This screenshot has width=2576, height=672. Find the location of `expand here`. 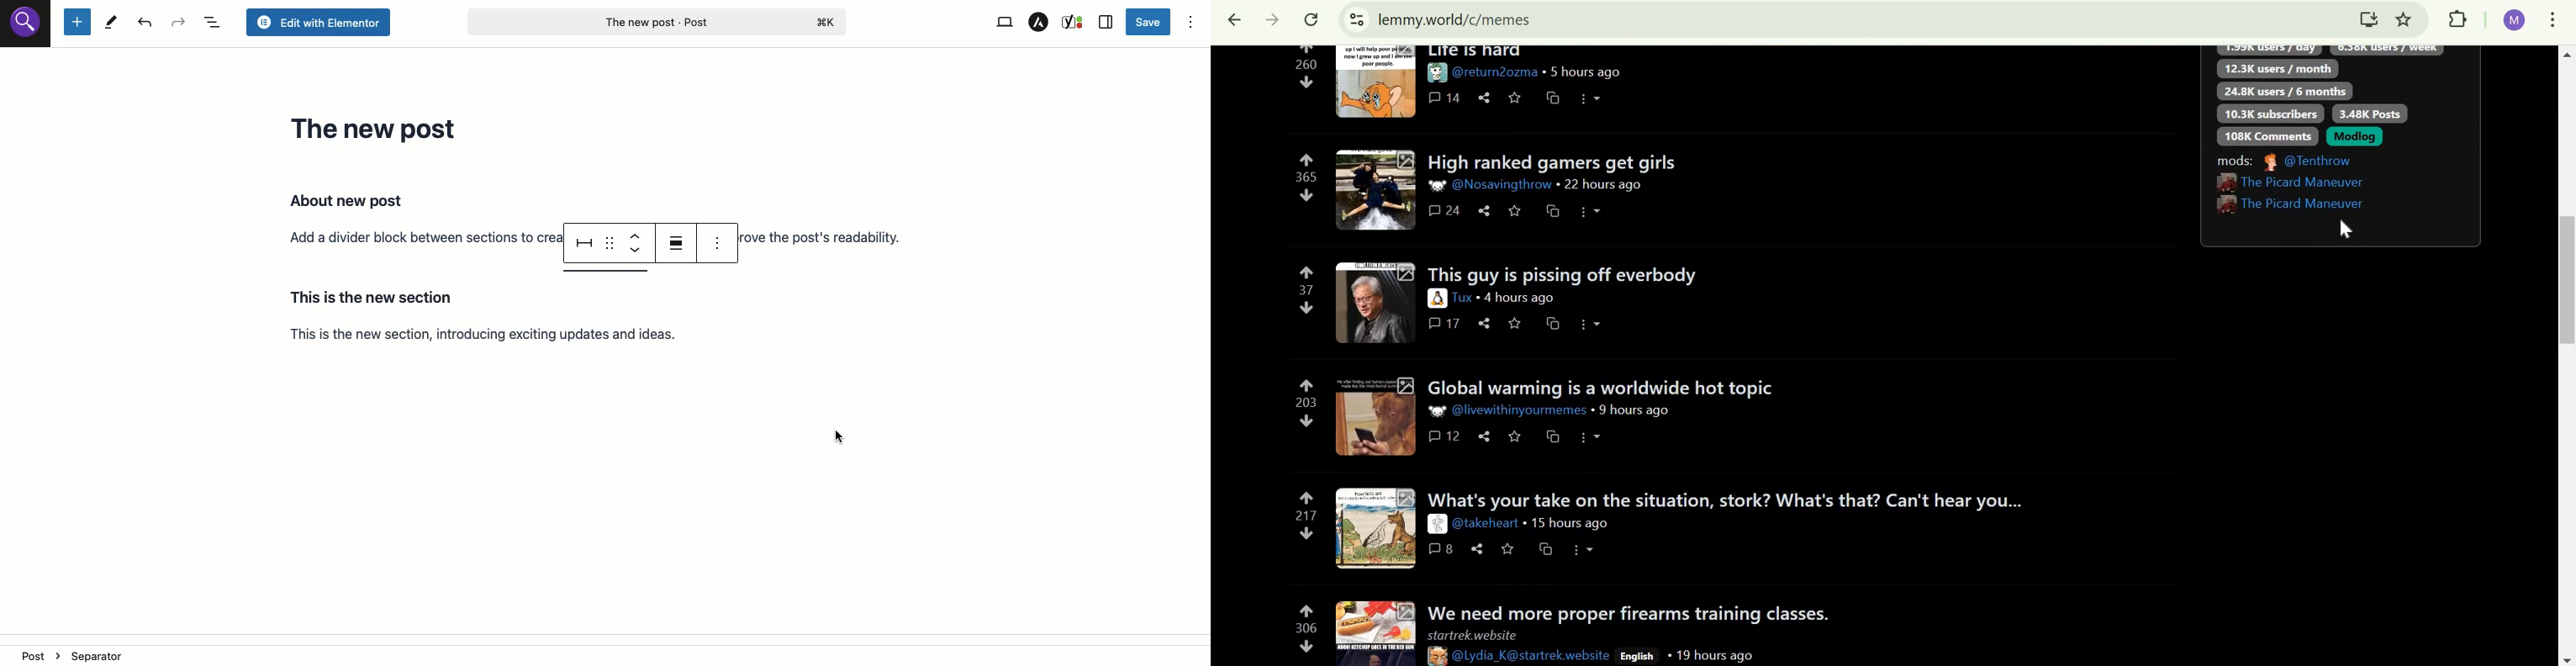

expand here is located at coordinates (1379, 529).